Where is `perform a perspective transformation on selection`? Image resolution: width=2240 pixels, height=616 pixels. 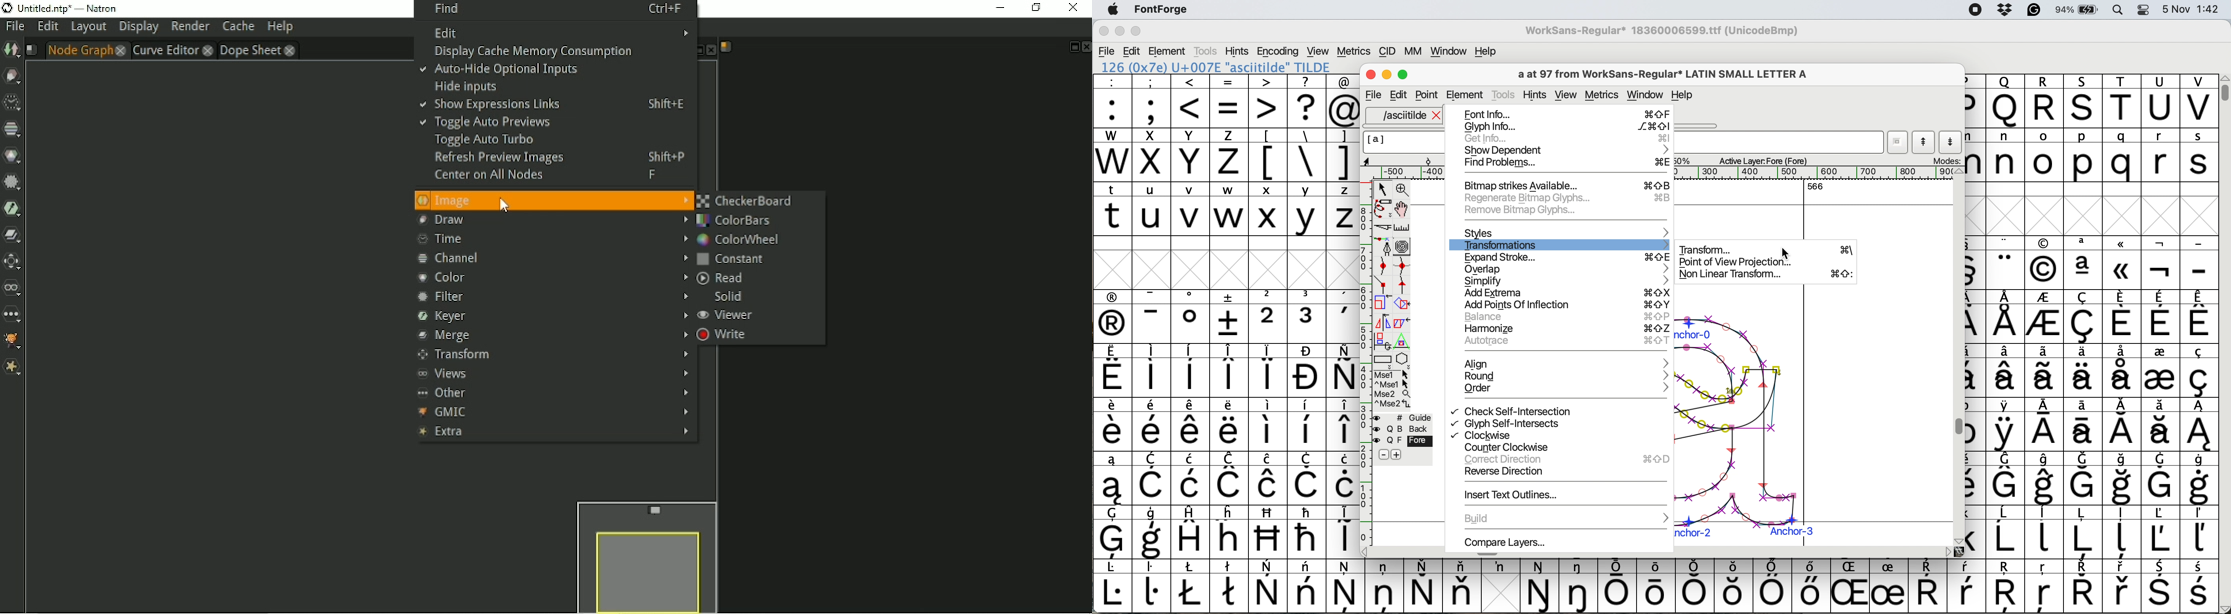 perform a perspective transformation on selection is located at coordinates (1402, 341).